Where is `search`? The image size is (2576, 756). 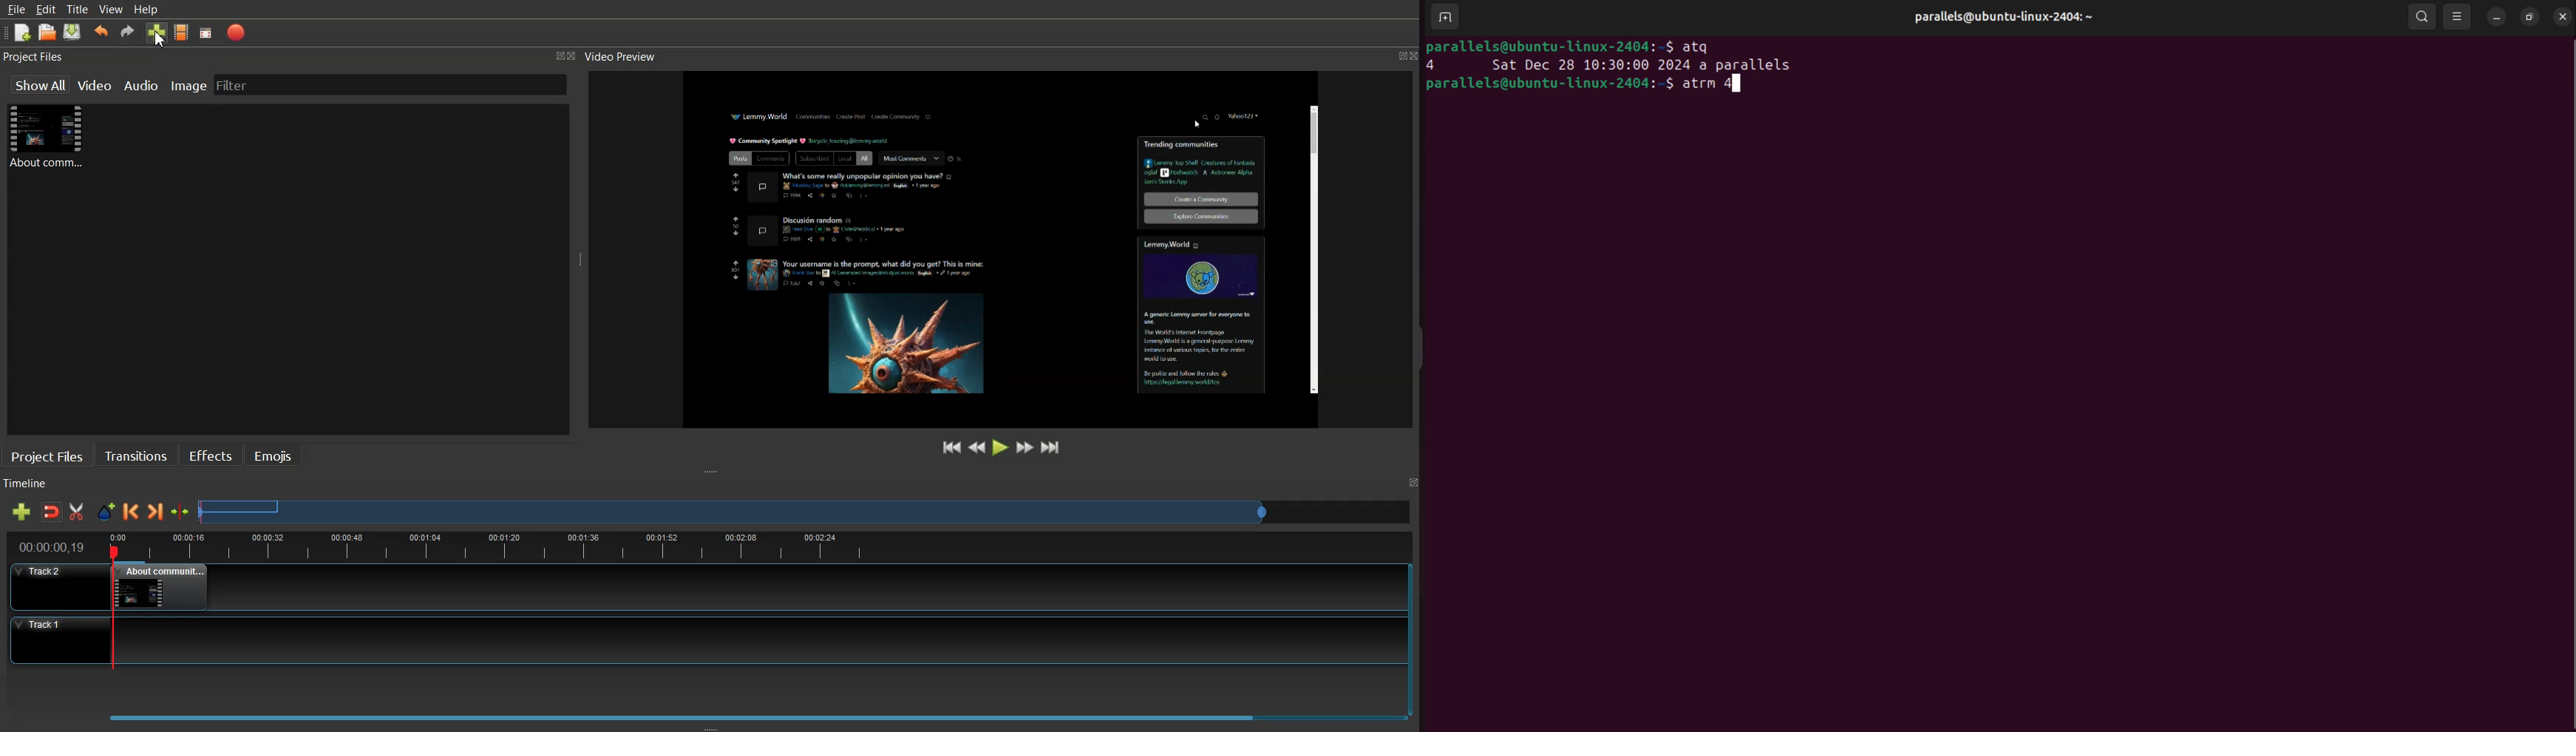 search is located at coordinates (2424, 17).